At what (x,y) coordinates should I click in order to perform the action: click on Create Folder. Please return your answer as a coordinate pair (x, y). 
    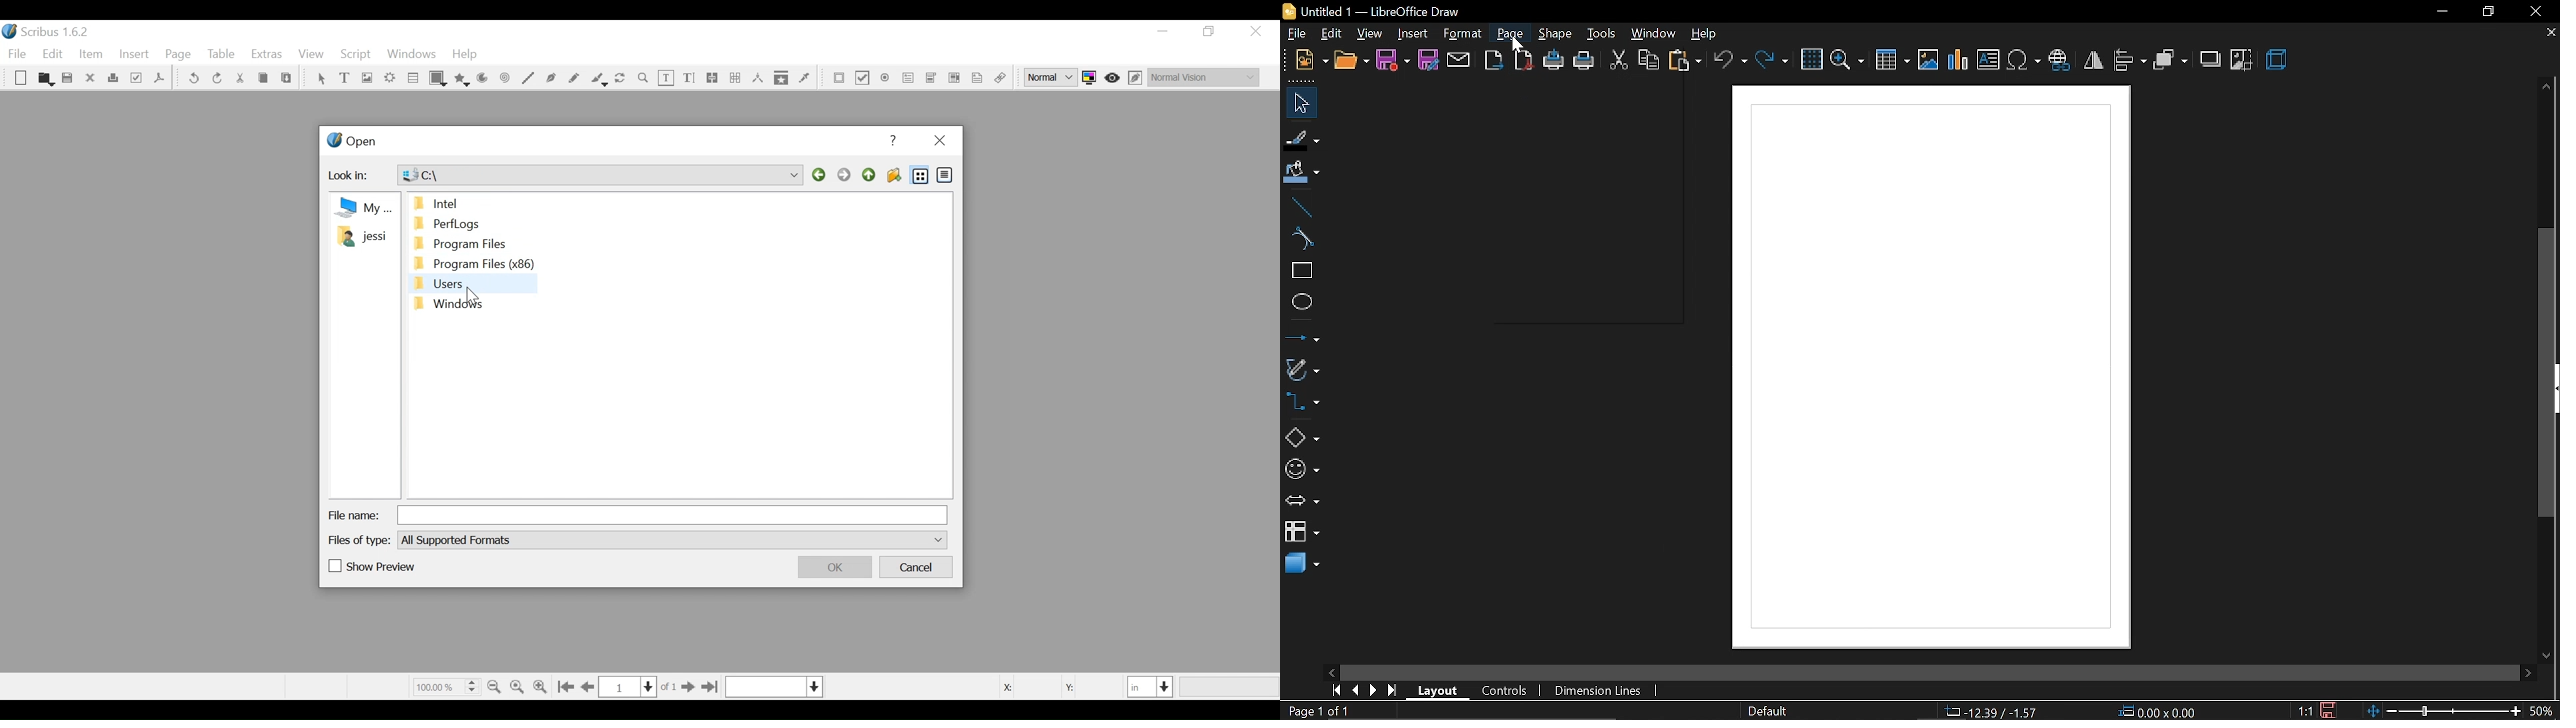
    Looking at the image, I should click on (893, 175).